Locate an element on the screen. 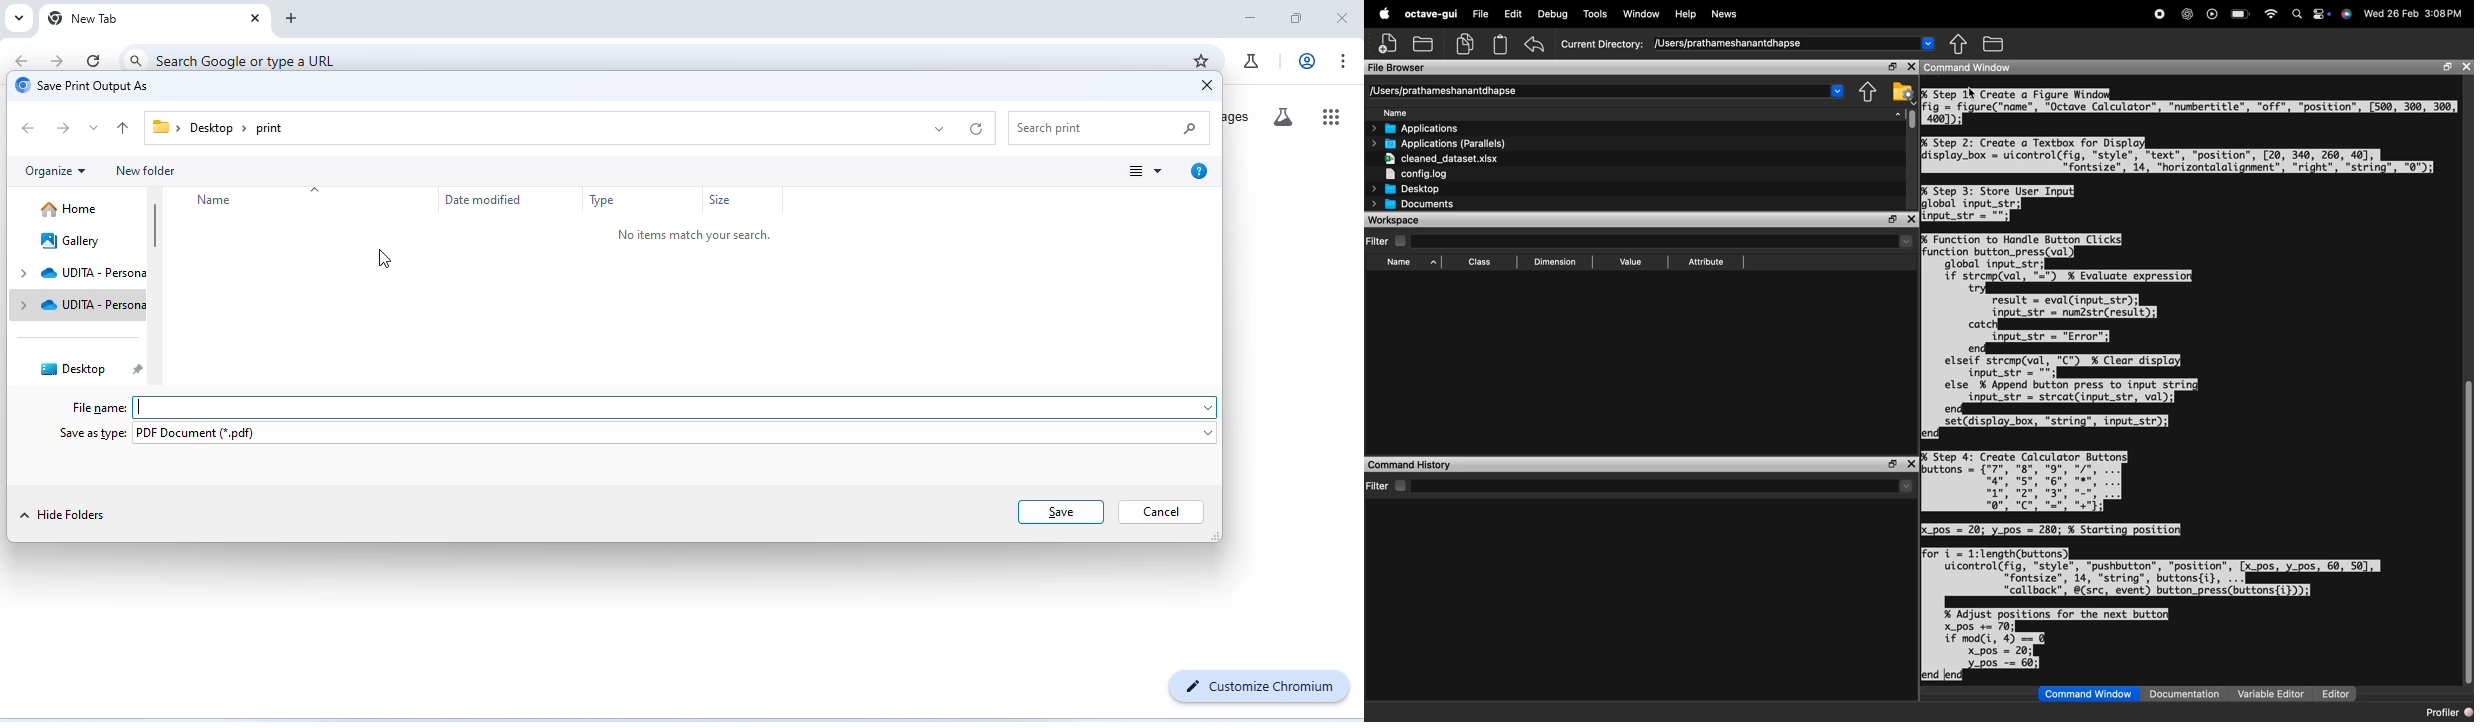 This screenshot has width=2492, height=728. Tools is located at coordinates (1597, 15).